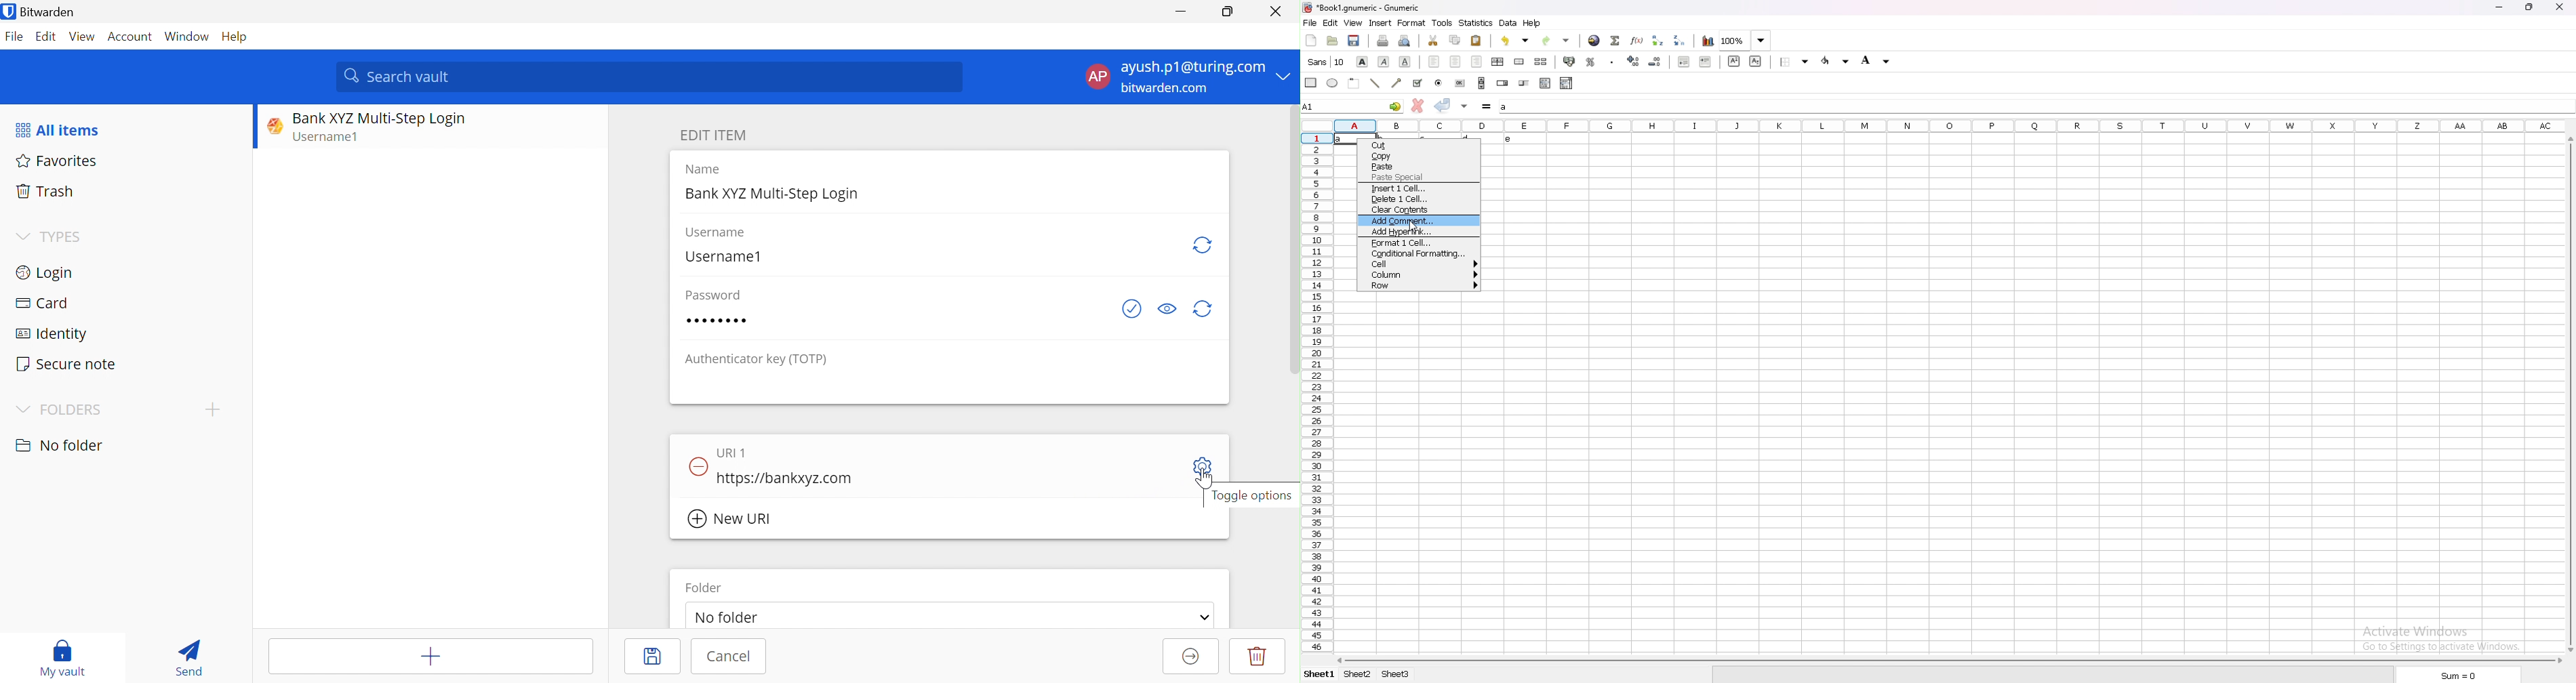  Describe the element at coordinates (187, 38) in the screenshot. I see `Window` at that location.